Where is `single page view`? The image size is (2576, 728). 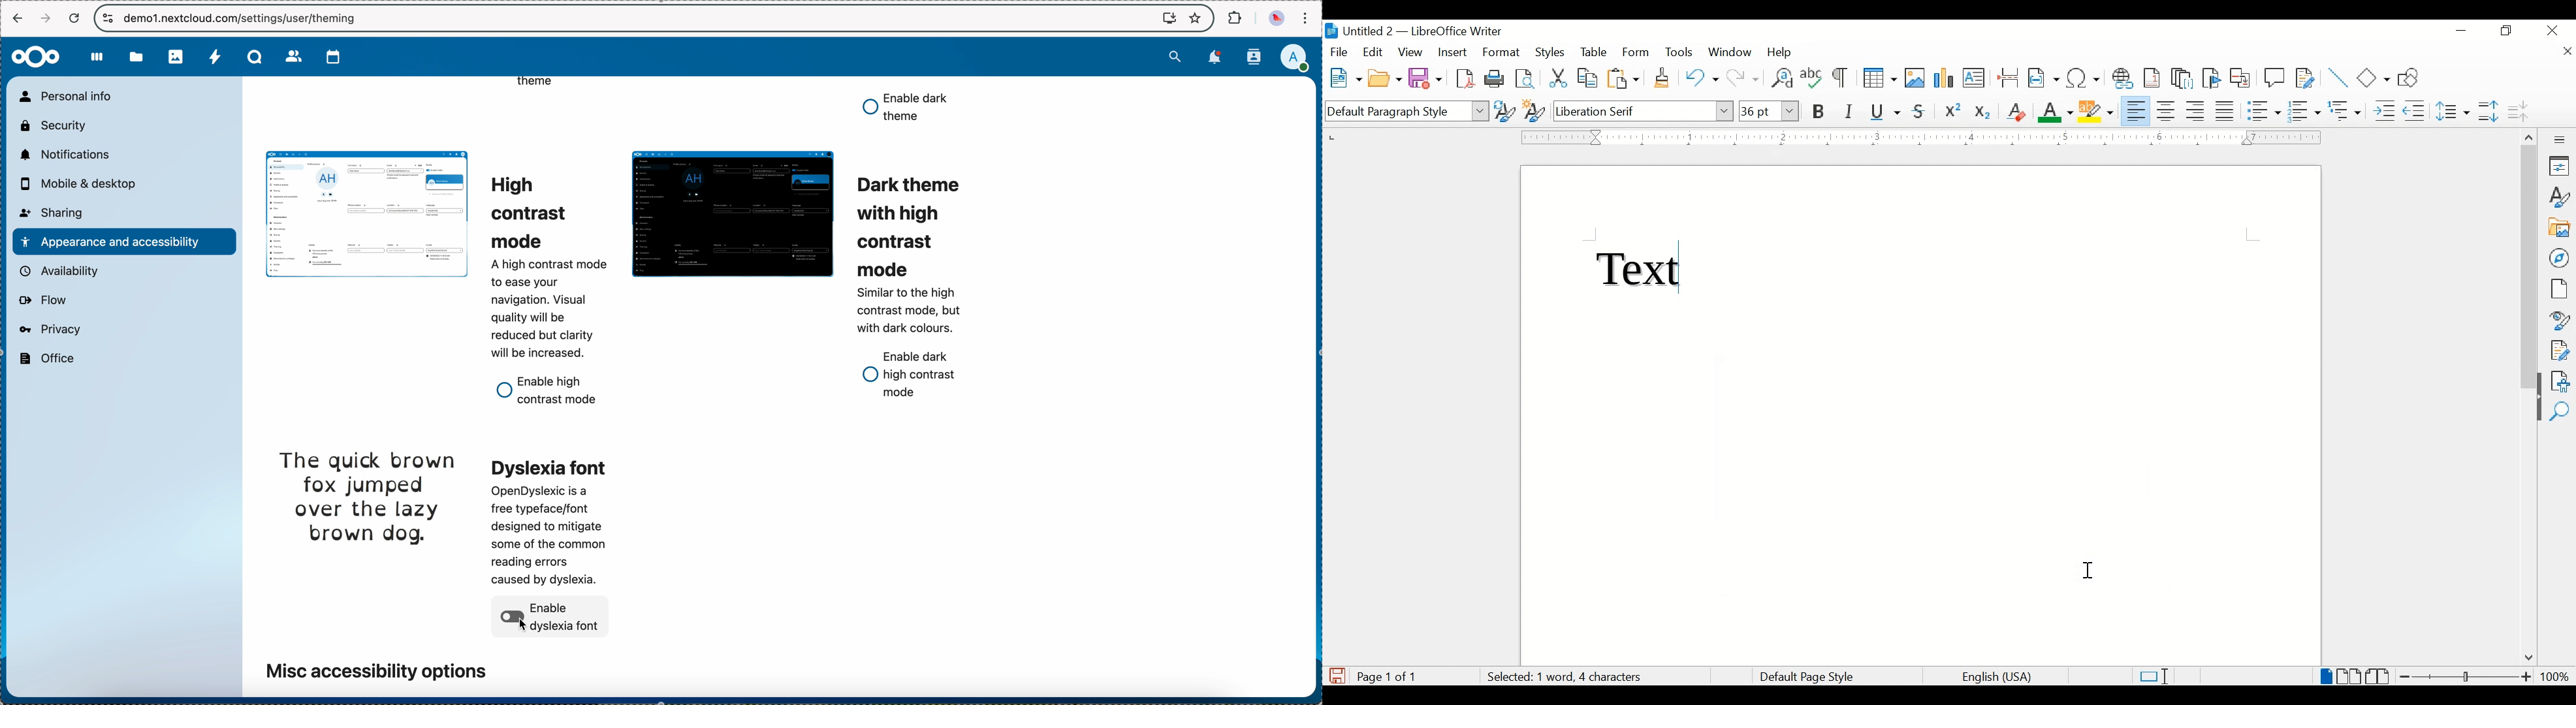 single page view is located at coordinates (2327, 676).